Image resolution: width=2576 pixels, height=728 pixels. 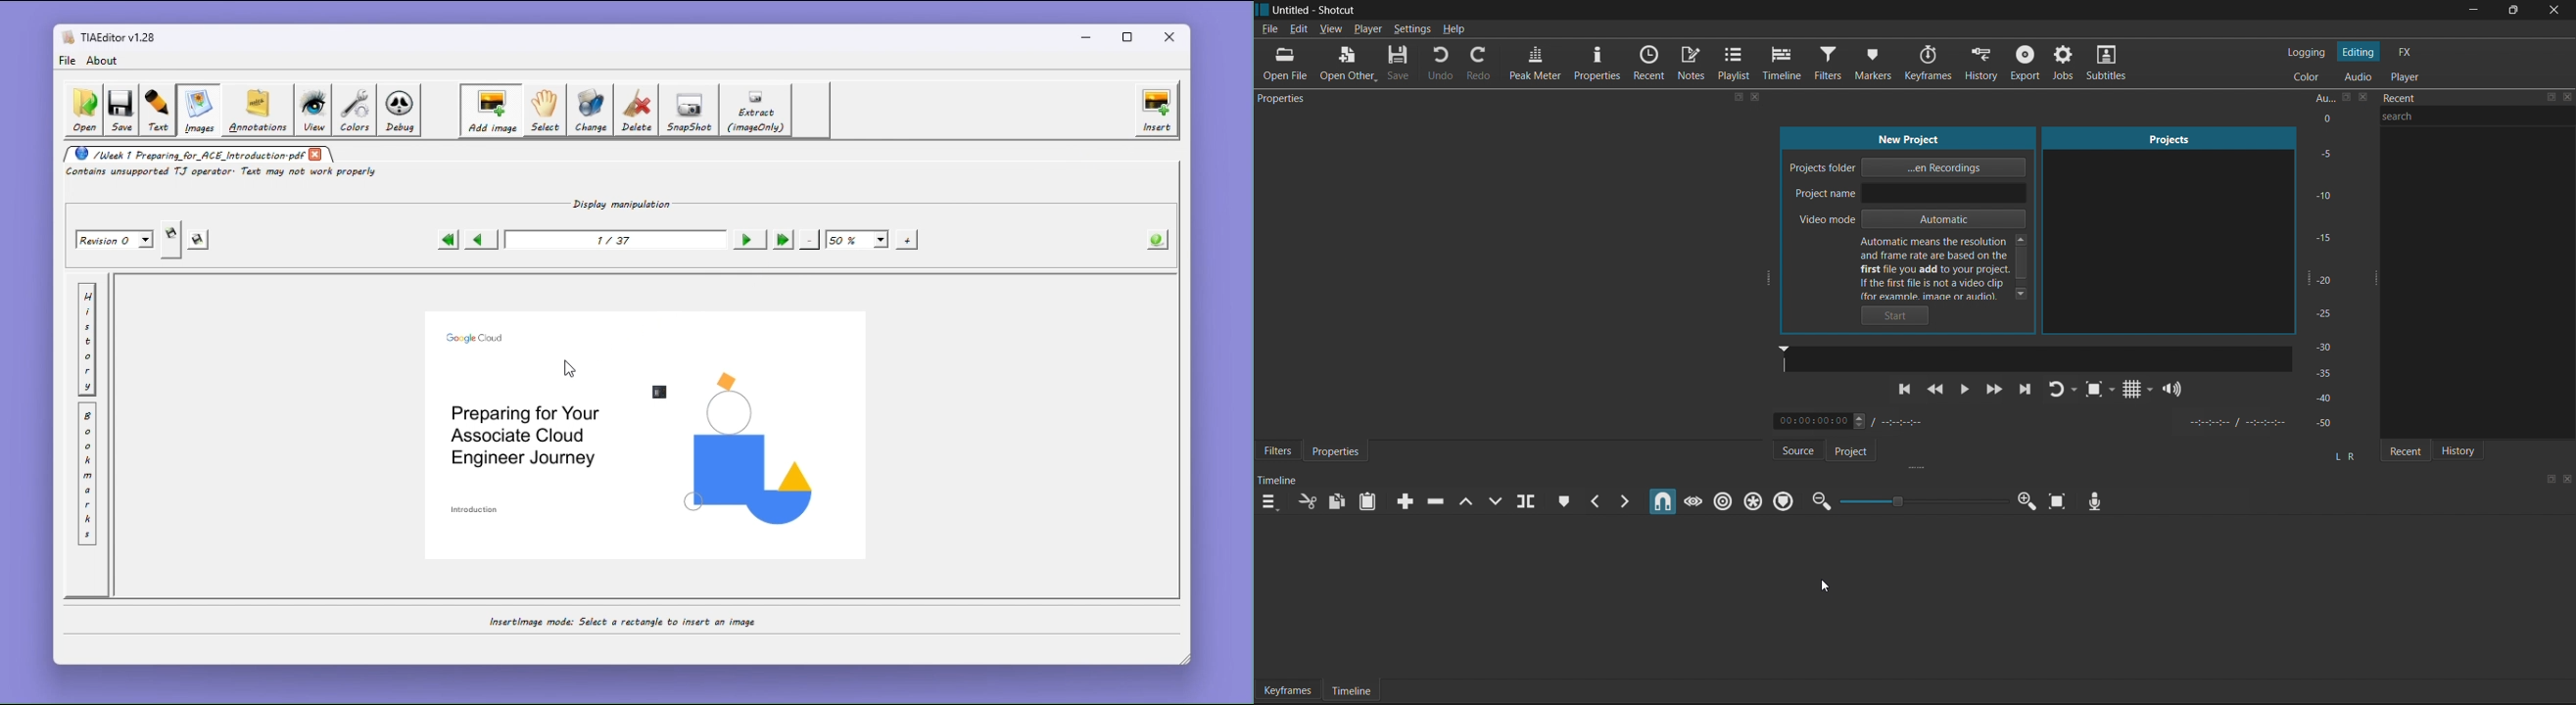 I want to click on Ripple all tracks, so click(x=1752, y=500).